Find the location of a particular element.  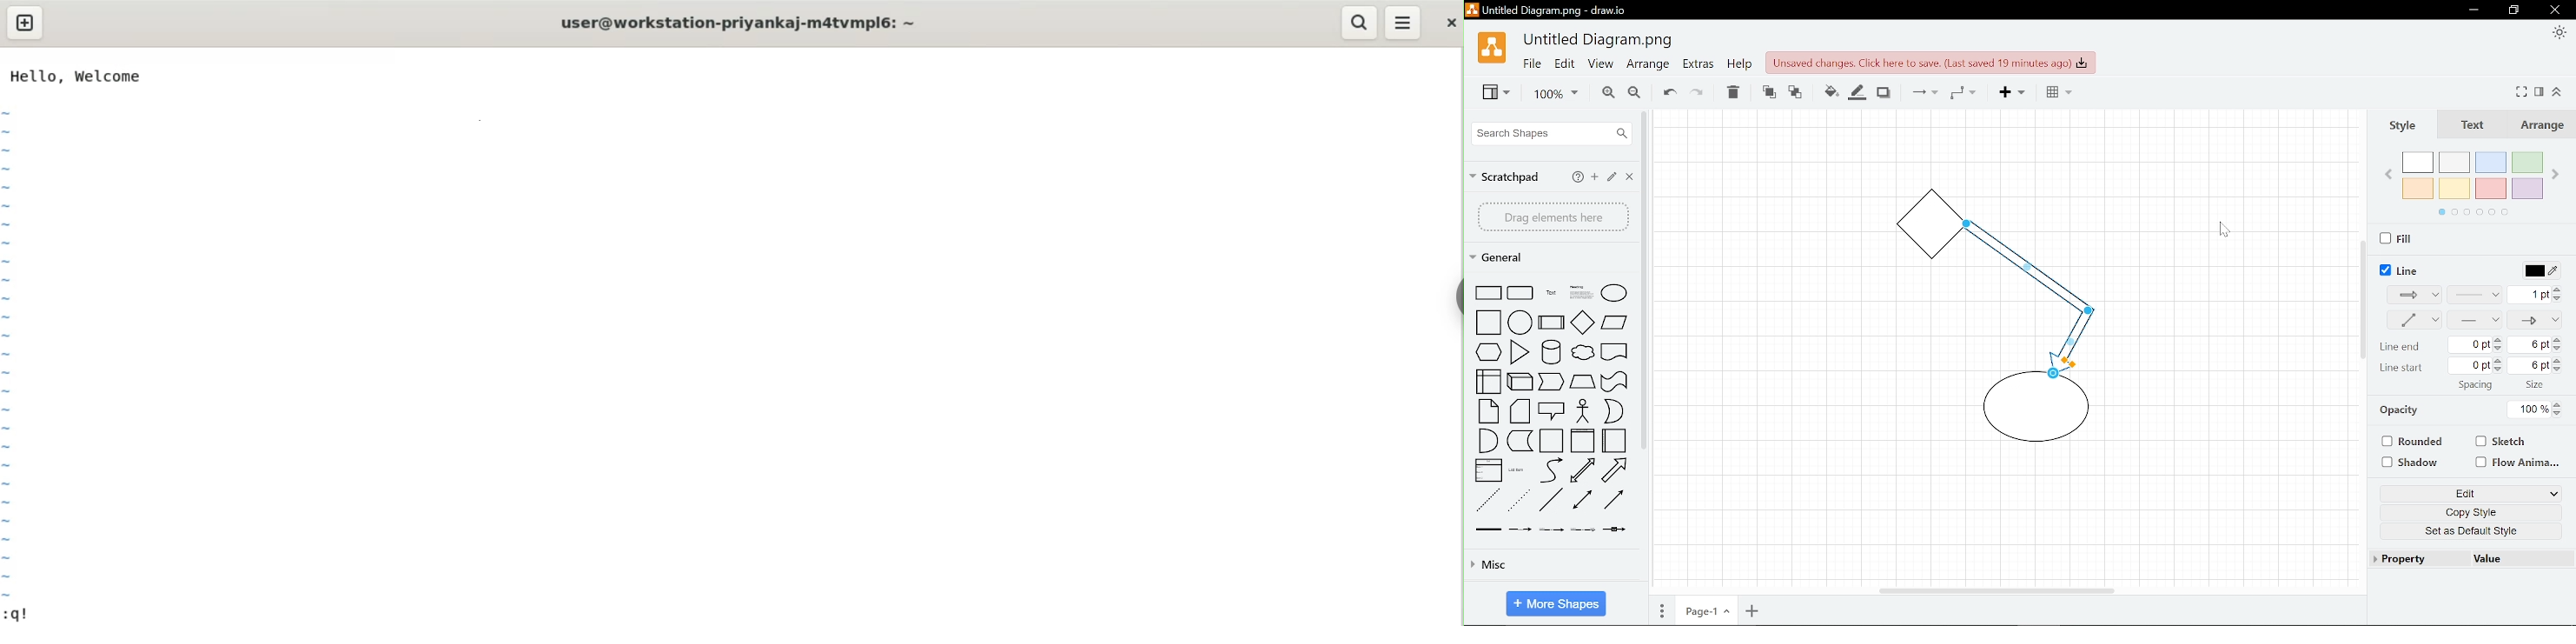

shape is located at coordinates (1582, 292).